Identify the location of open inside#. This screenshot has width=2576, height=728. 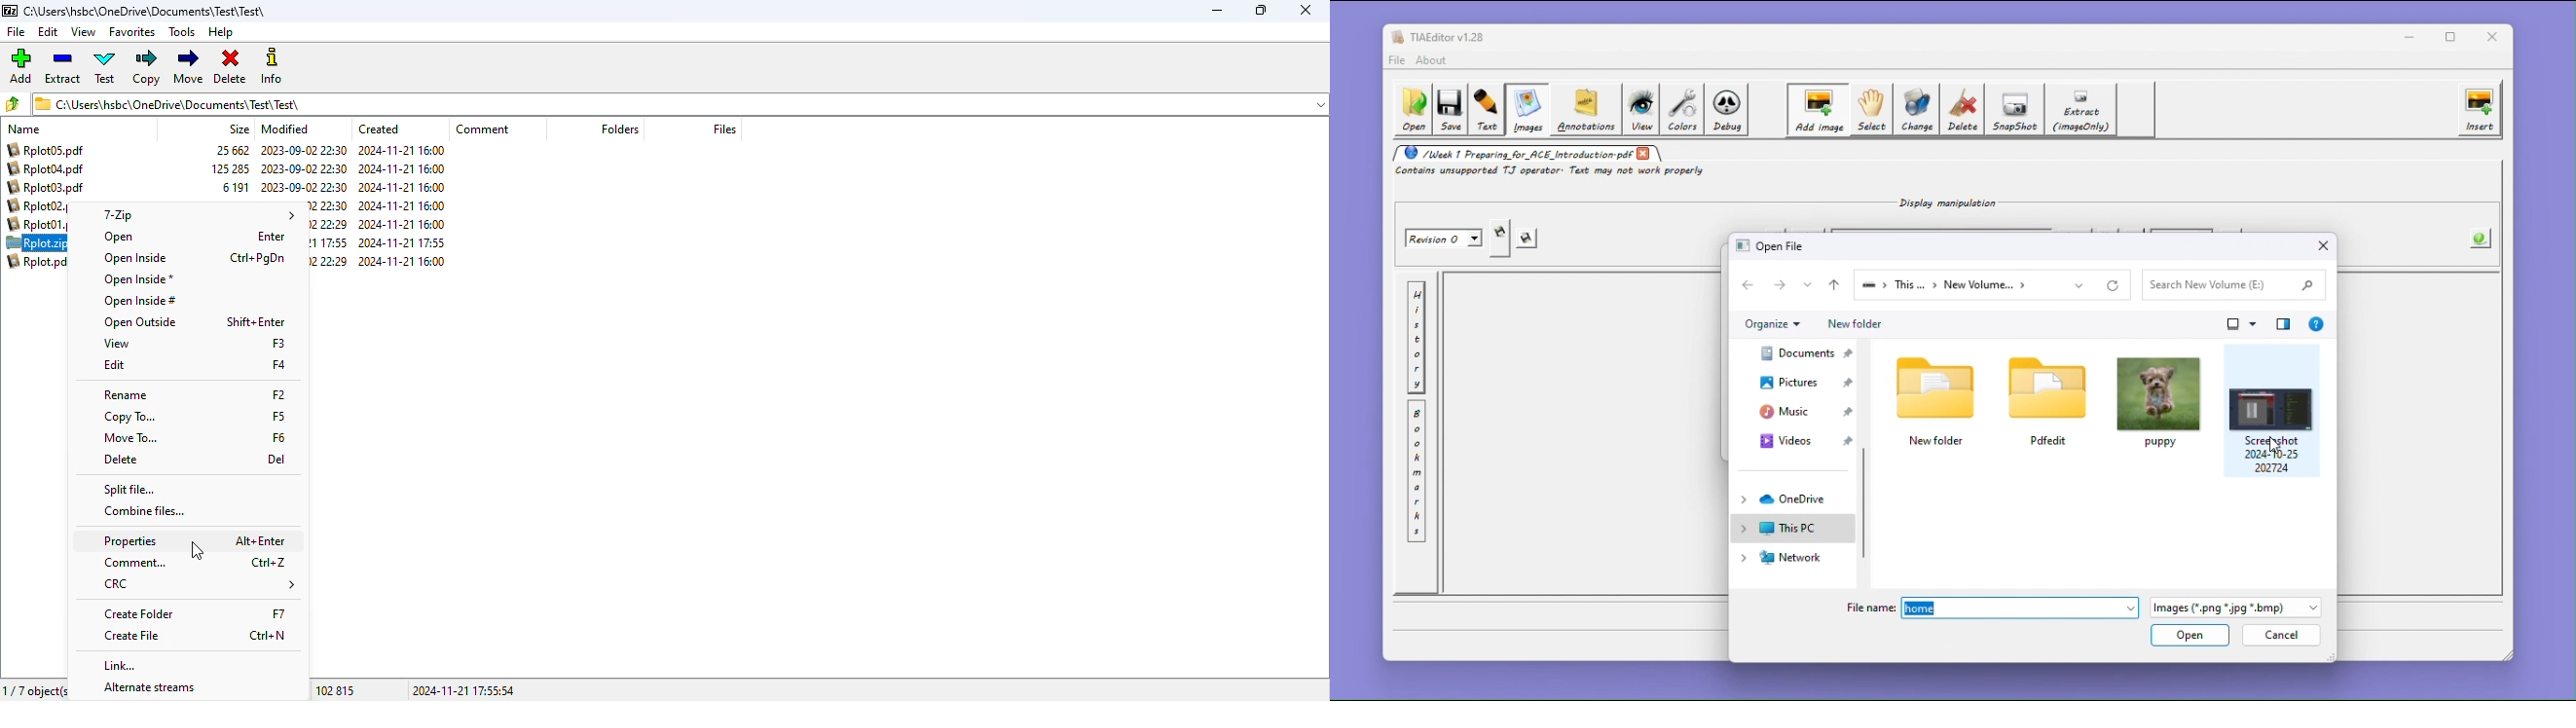
(140, 301).